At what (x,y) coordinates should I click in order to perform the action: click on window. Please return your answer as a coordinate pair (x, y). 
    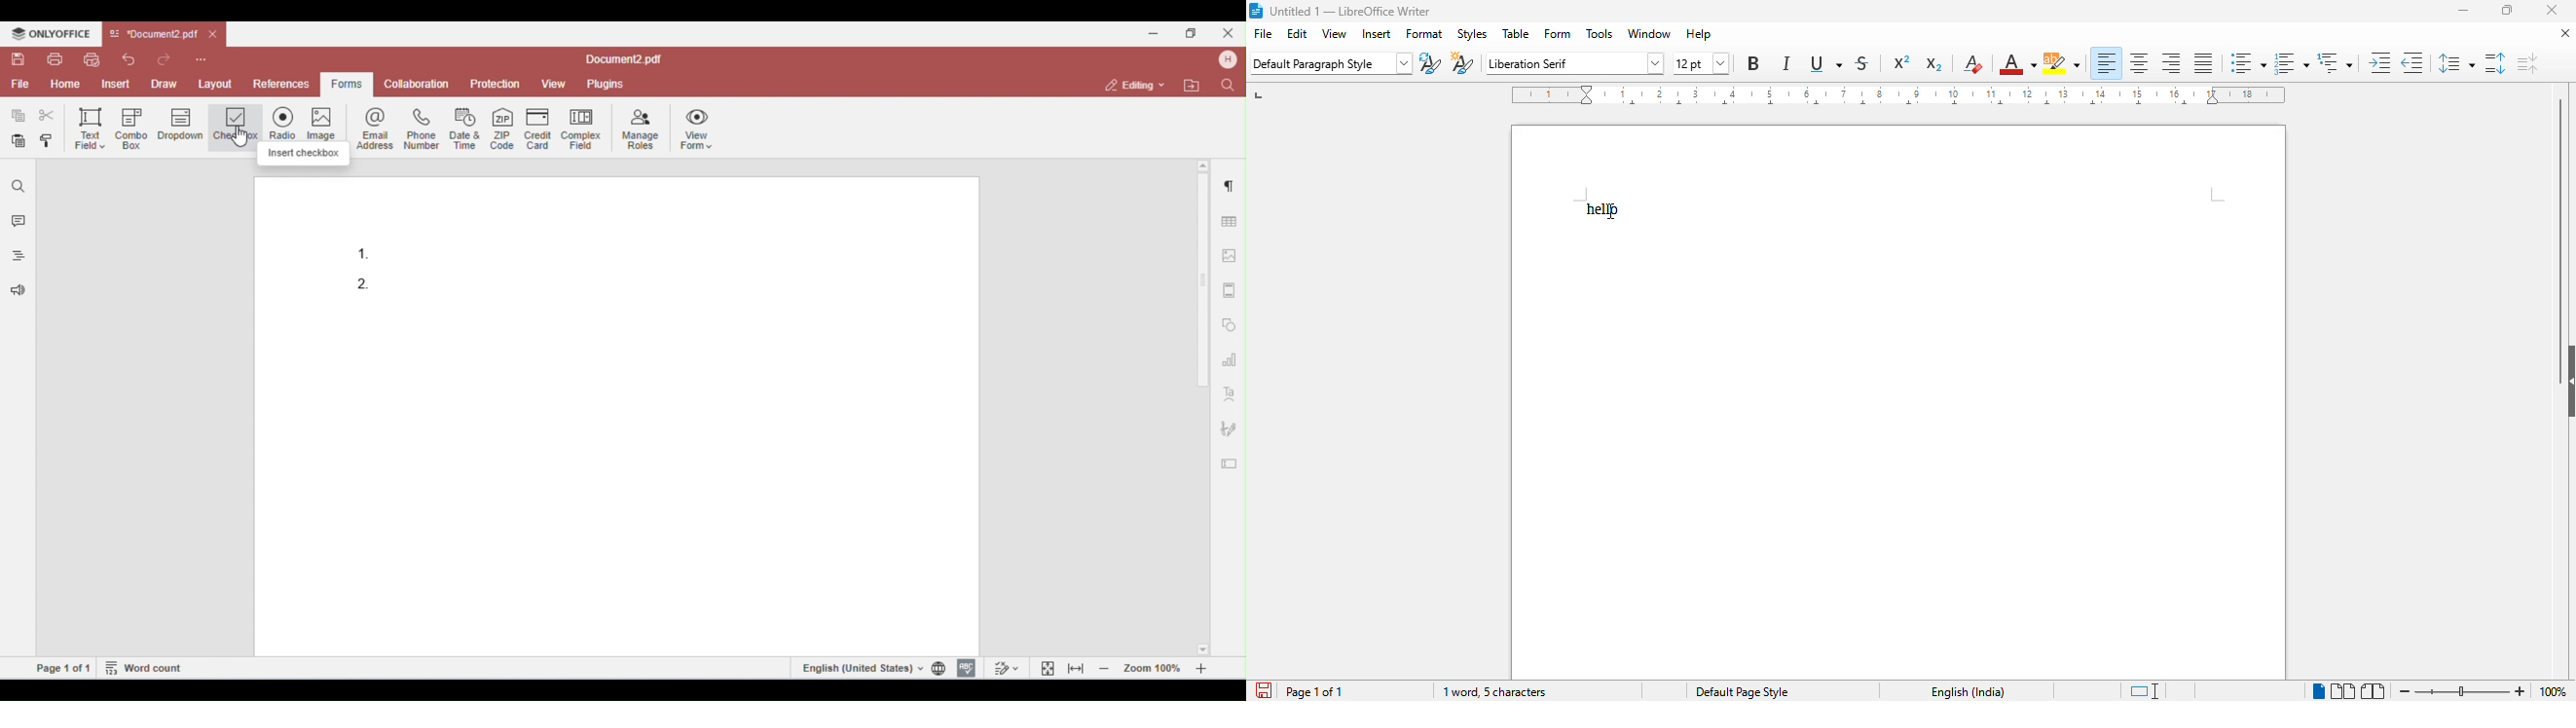
    Looking at the image, I should click on (1649, 34).